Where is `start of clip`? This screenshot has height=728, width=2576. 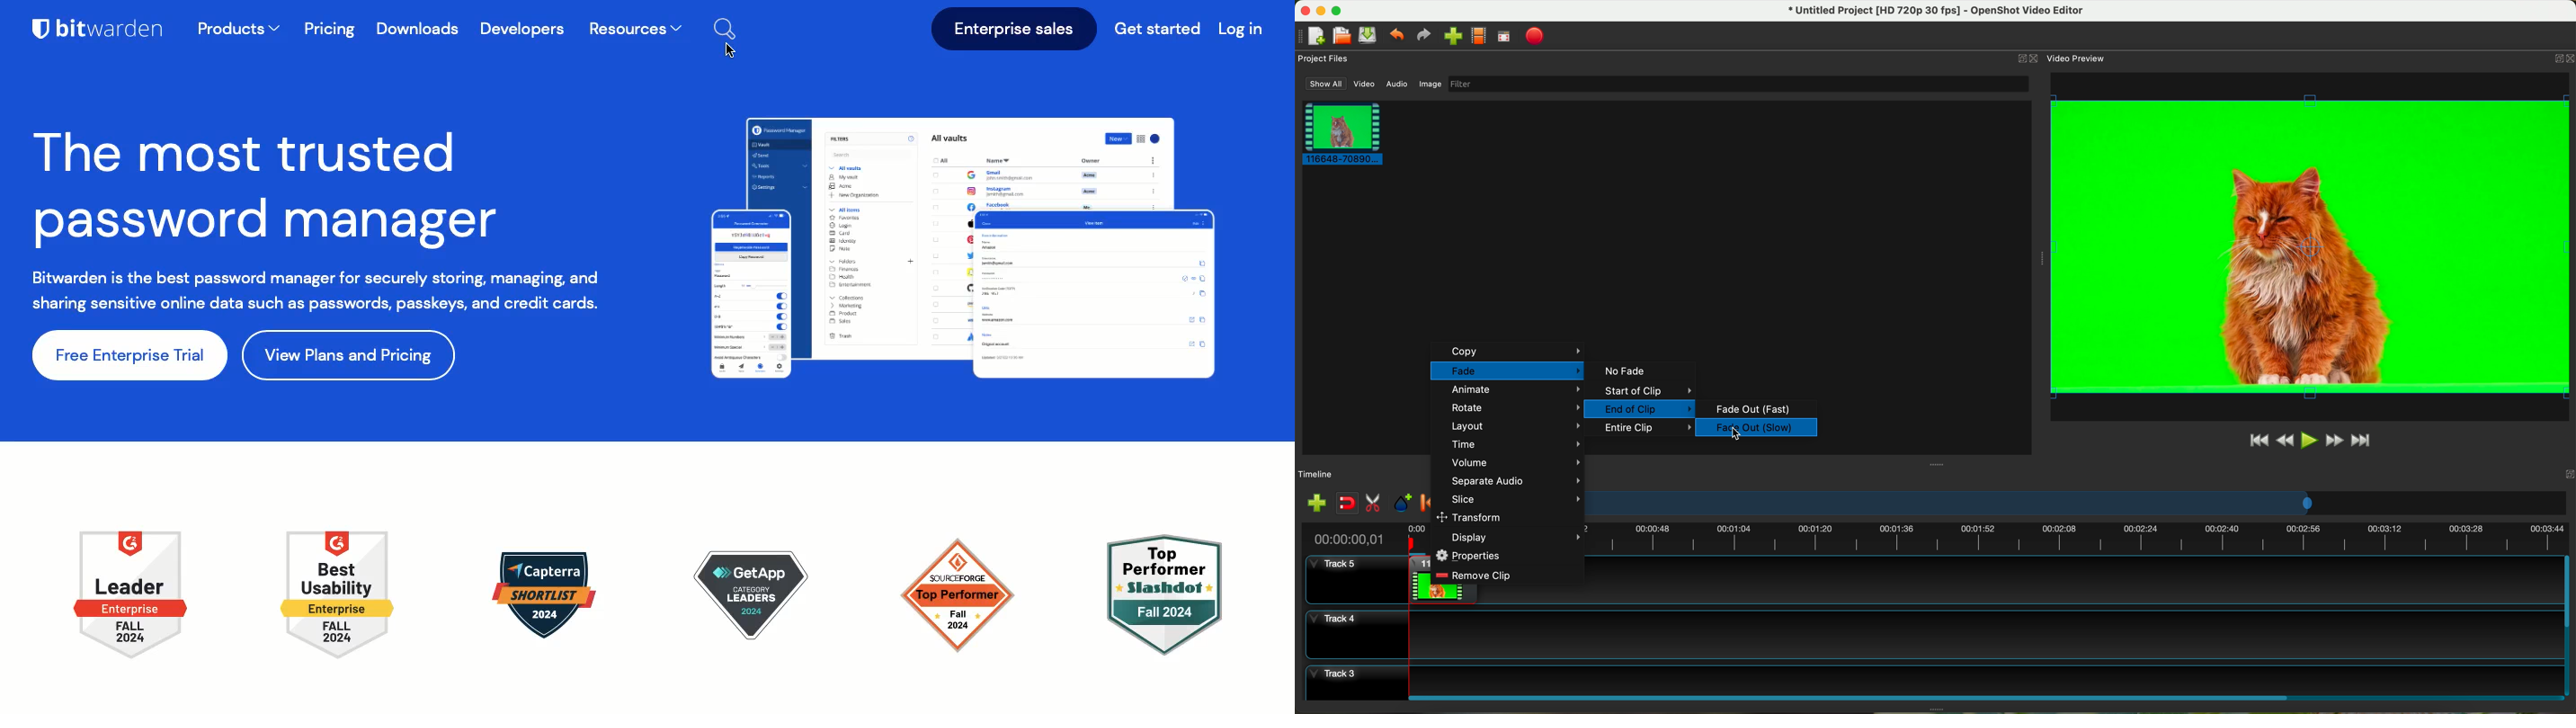 start of clip is located at coordinates (1642, 391).